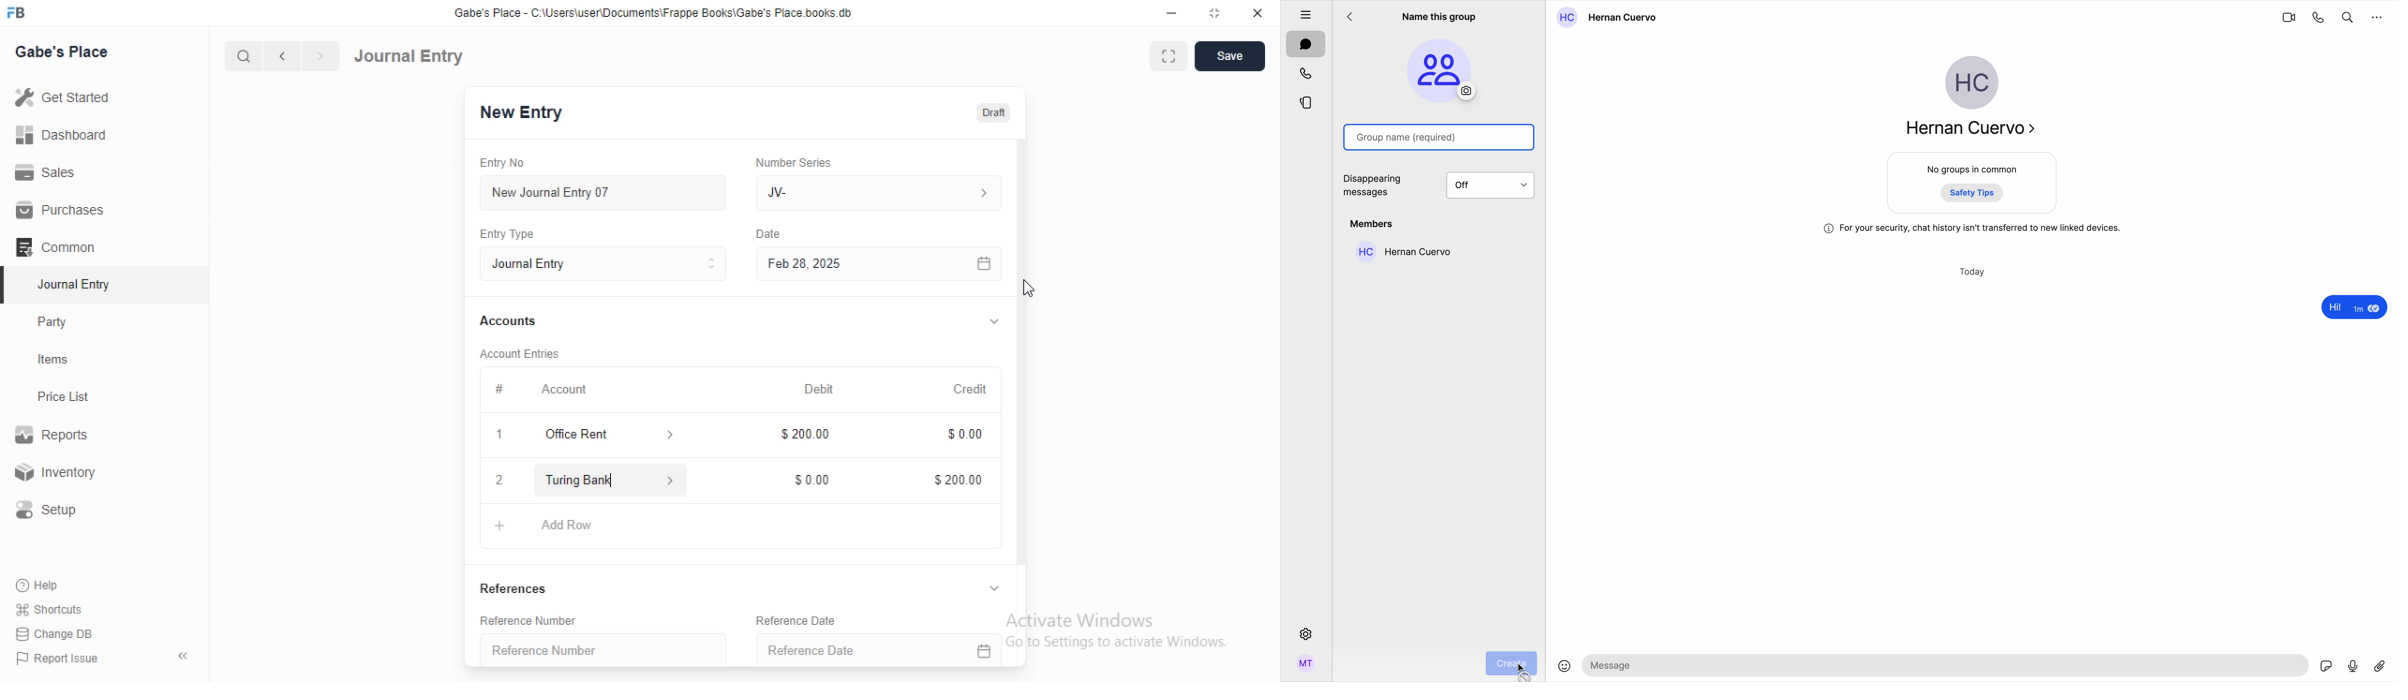  What do you see at coordinates (1166, 57) in the screenshot?
I see `fullscreen` at bounding box center [1166, 57].